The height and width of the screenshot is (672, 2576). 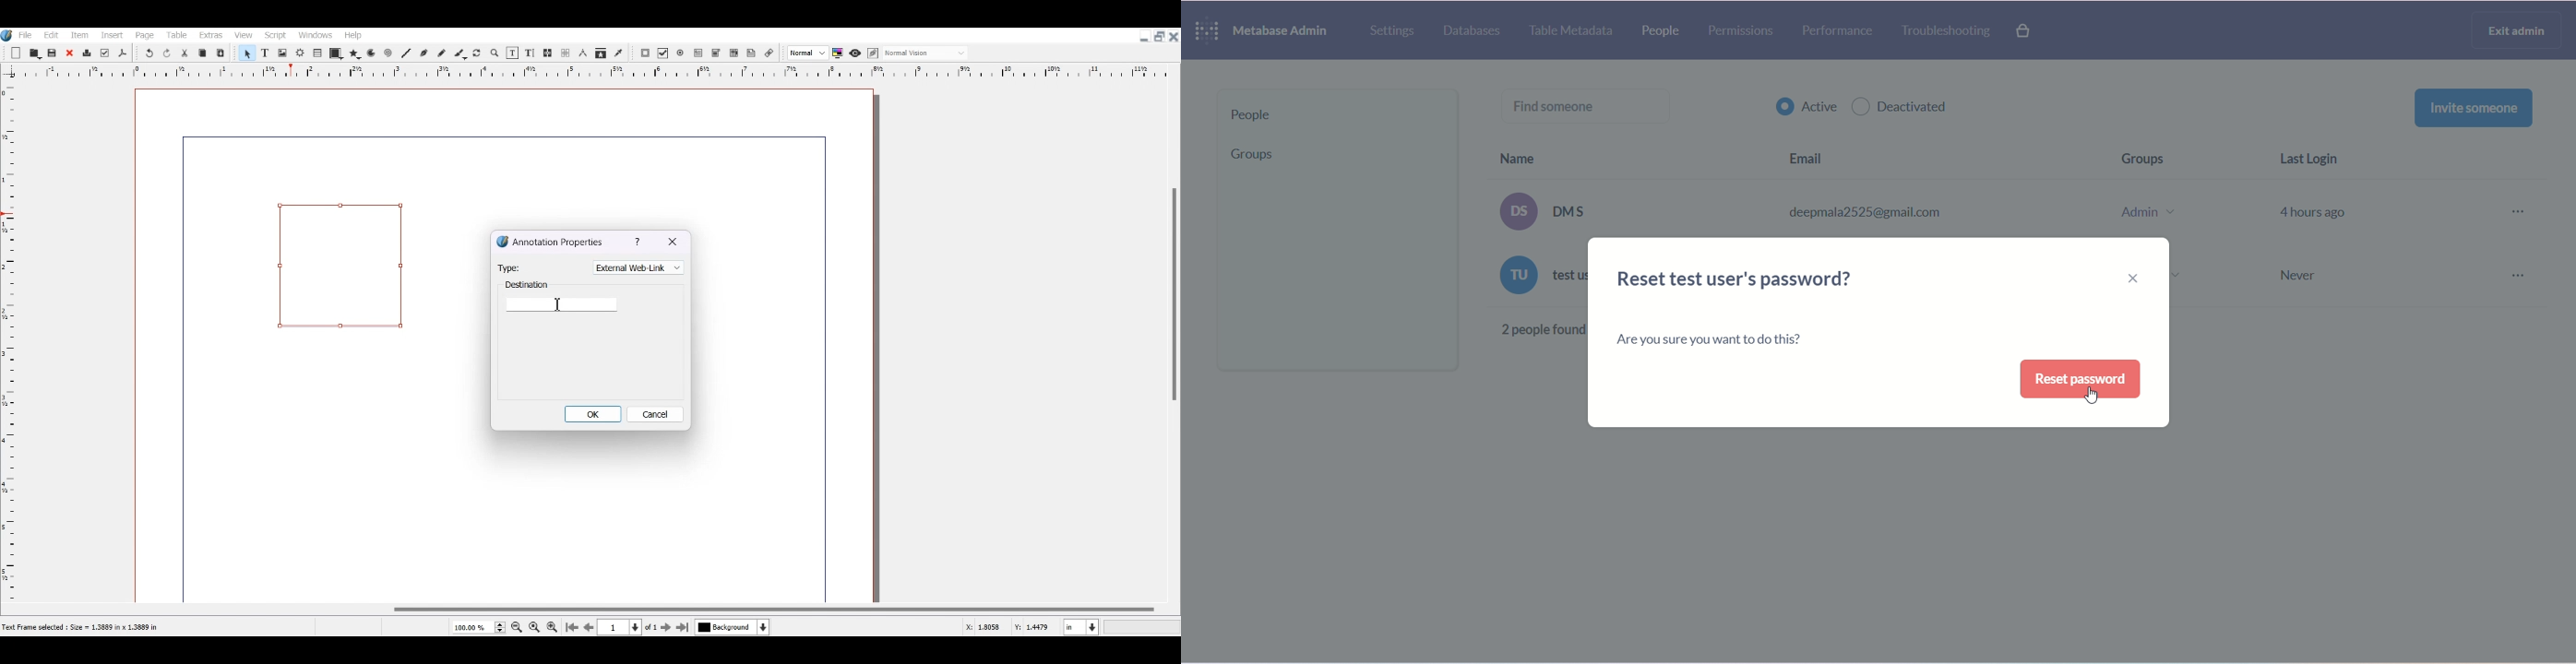 I want to click on deactivated, so click(x=1903, y=108).